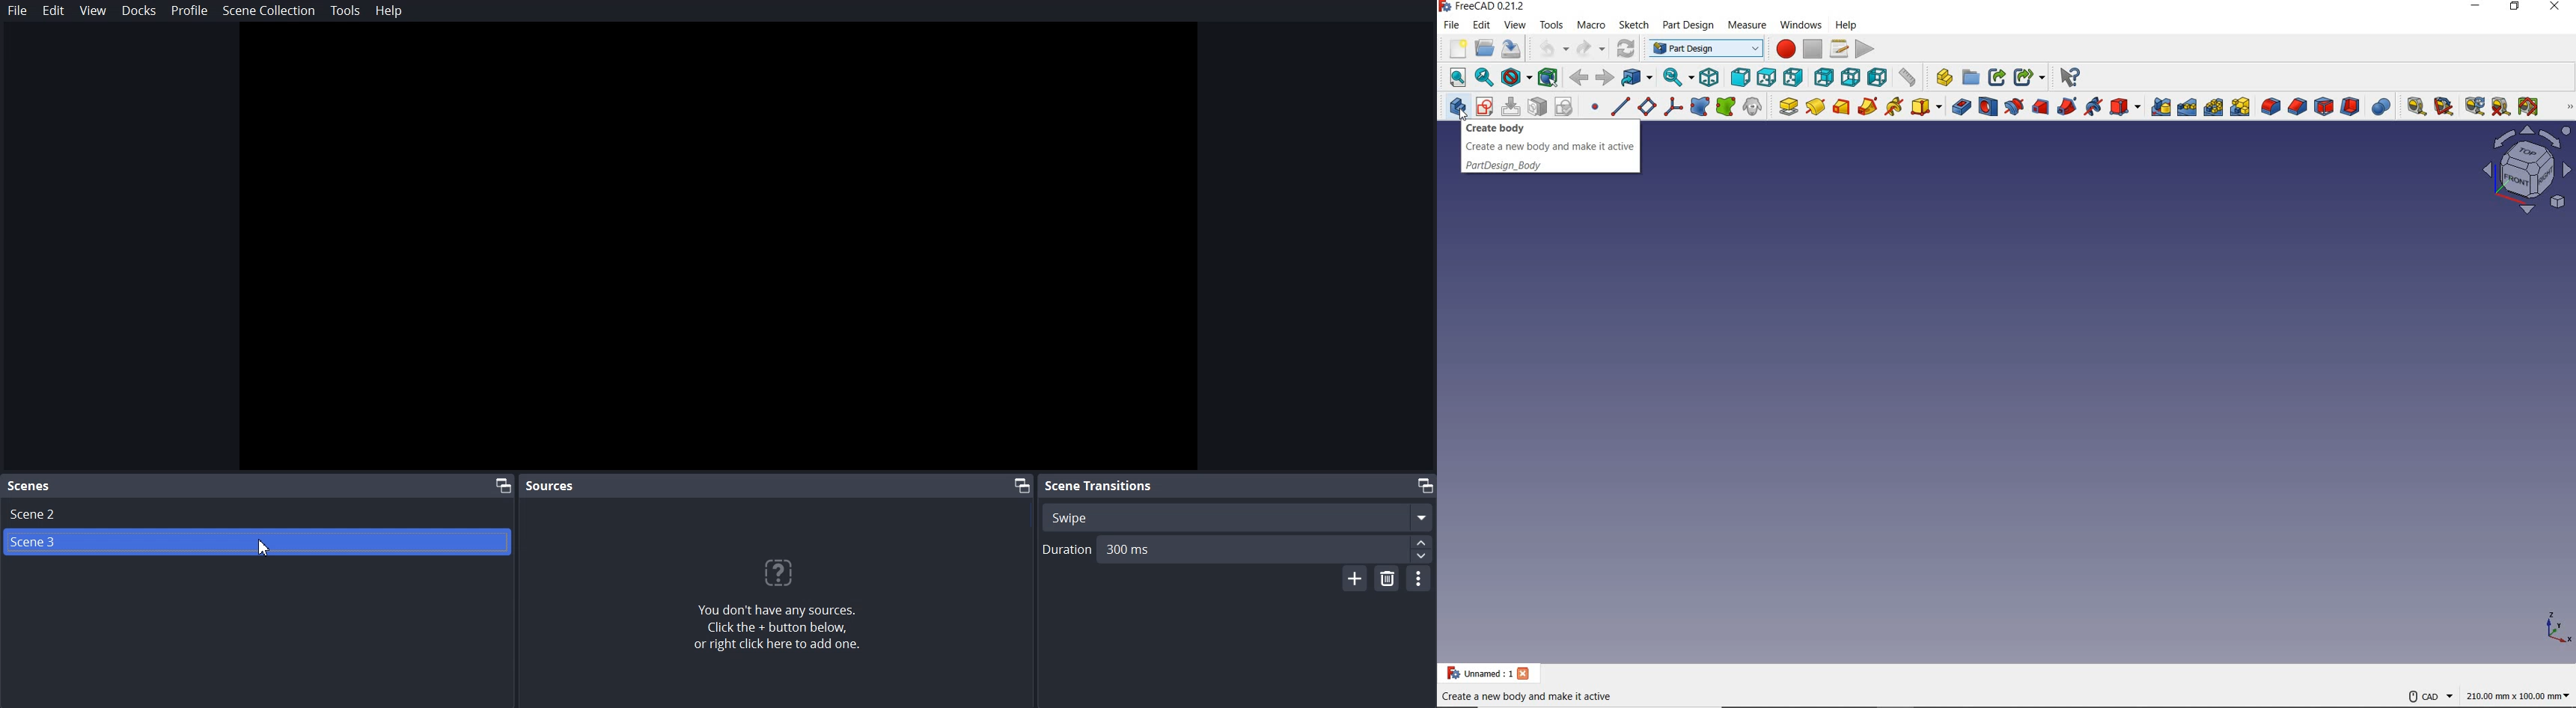 Image resolution: width=2576 pixels, height=728 pixels. Describe the element at coordinates (1785, 106) in the screenshot. I see `PAD` at that location.